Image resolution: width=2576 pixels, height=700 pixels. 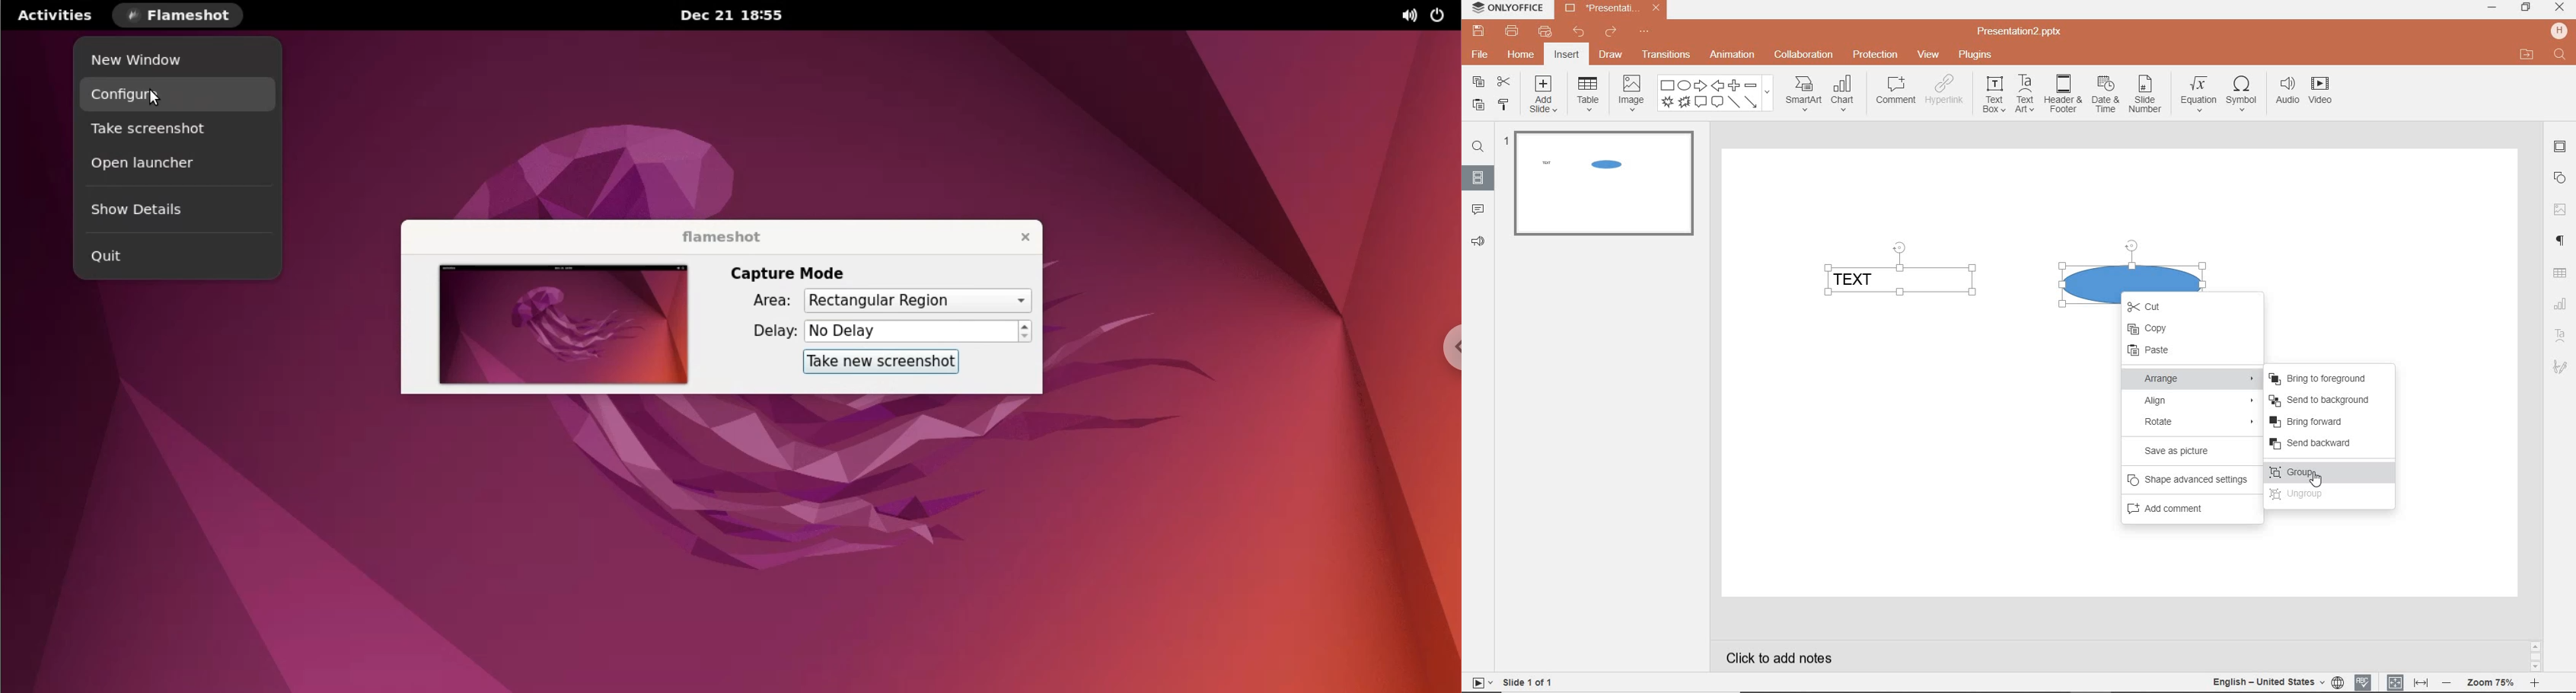 What do you see at coordinates (1629, 92) in the screenshot?
I see `image` at bounding box center [1629, 92].